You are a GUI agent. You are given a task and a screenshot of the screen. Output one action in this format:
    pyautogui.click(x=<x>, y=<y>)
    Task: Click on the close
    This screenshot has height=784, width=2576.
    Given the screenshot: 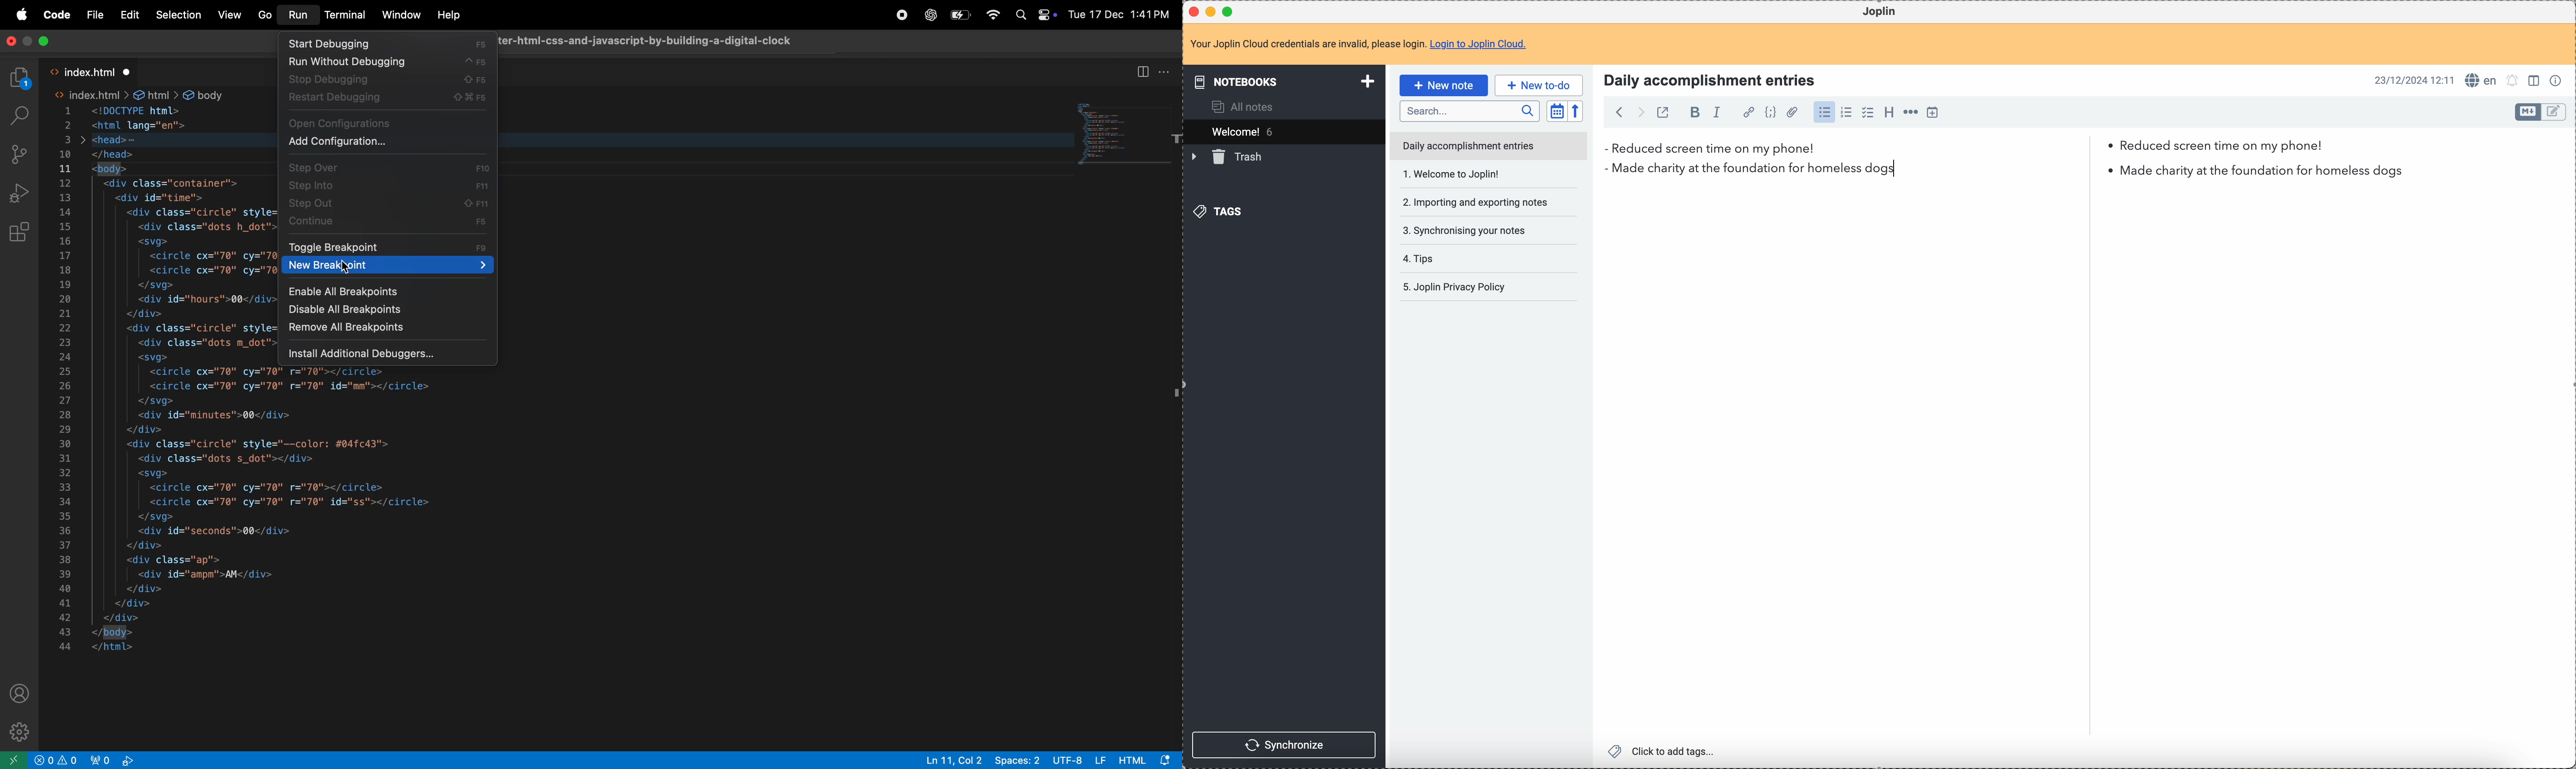 What is the action you would take?
    pyautogui.click(x=9, y=44)
    